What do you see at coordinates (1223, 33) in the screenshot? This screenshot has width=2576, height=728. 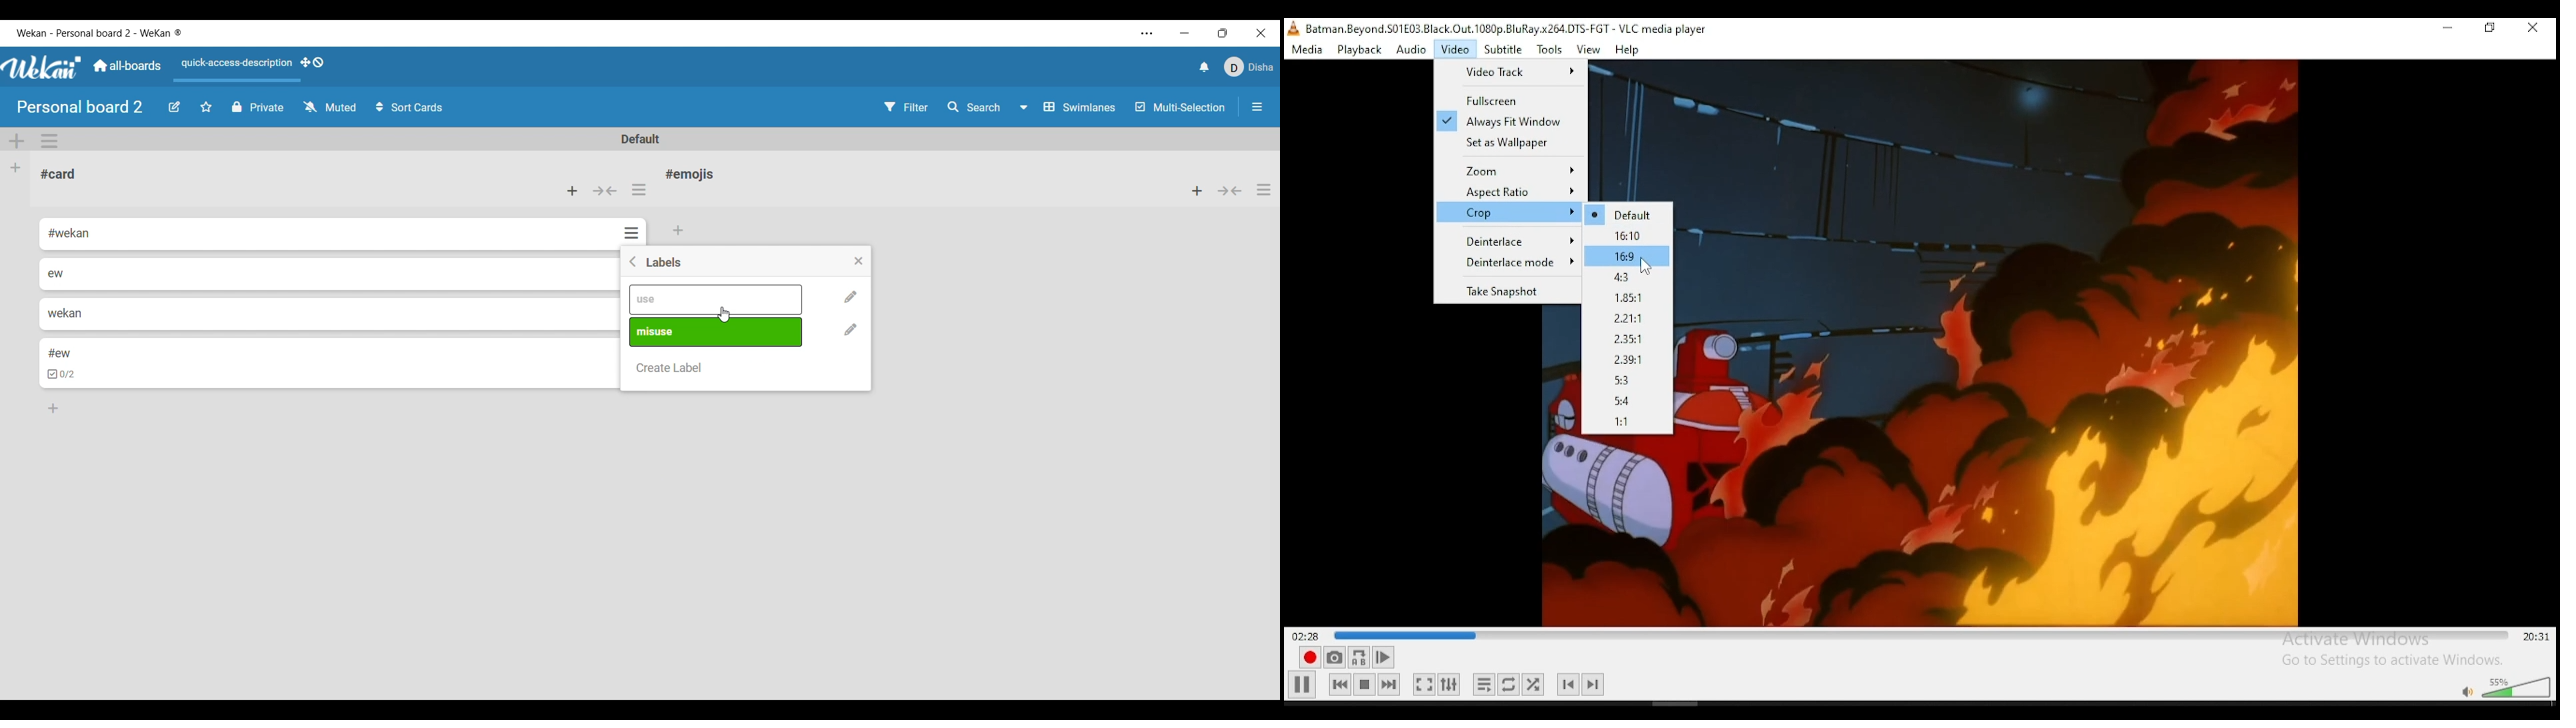 I see `Show interface in a smaller tab` at bounding box center [1223, 33].